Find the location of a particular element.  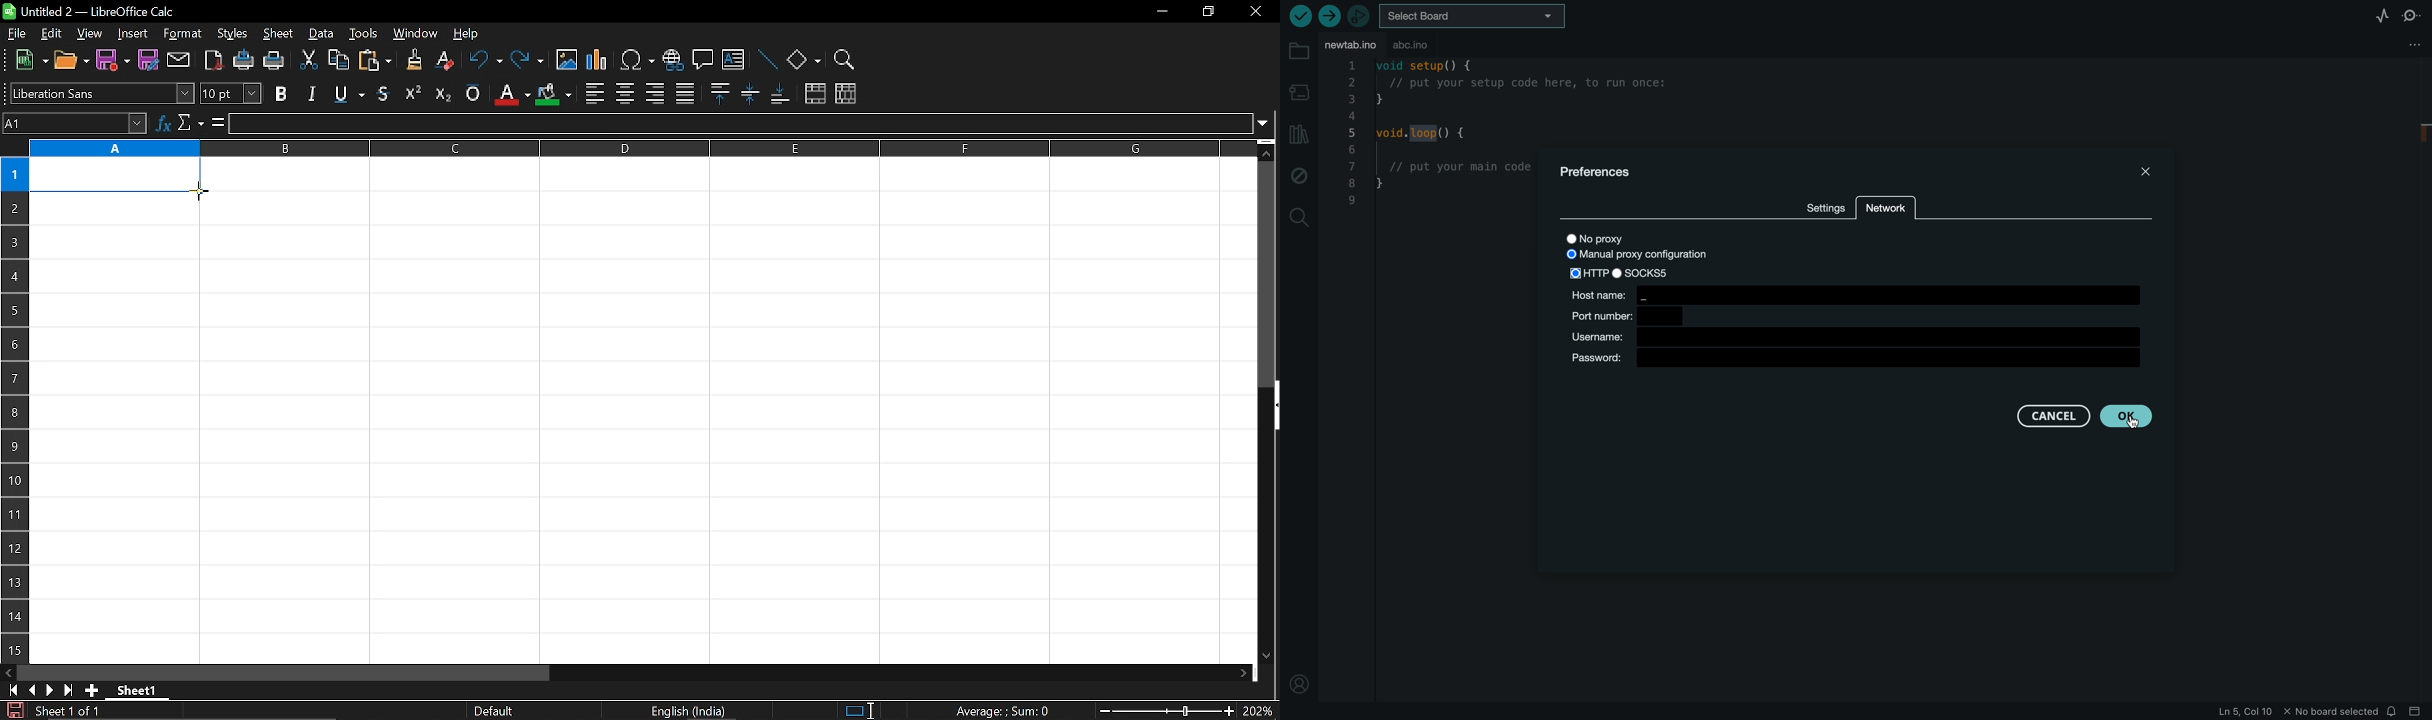

close slide bar is located at coordinates (2416, 712).